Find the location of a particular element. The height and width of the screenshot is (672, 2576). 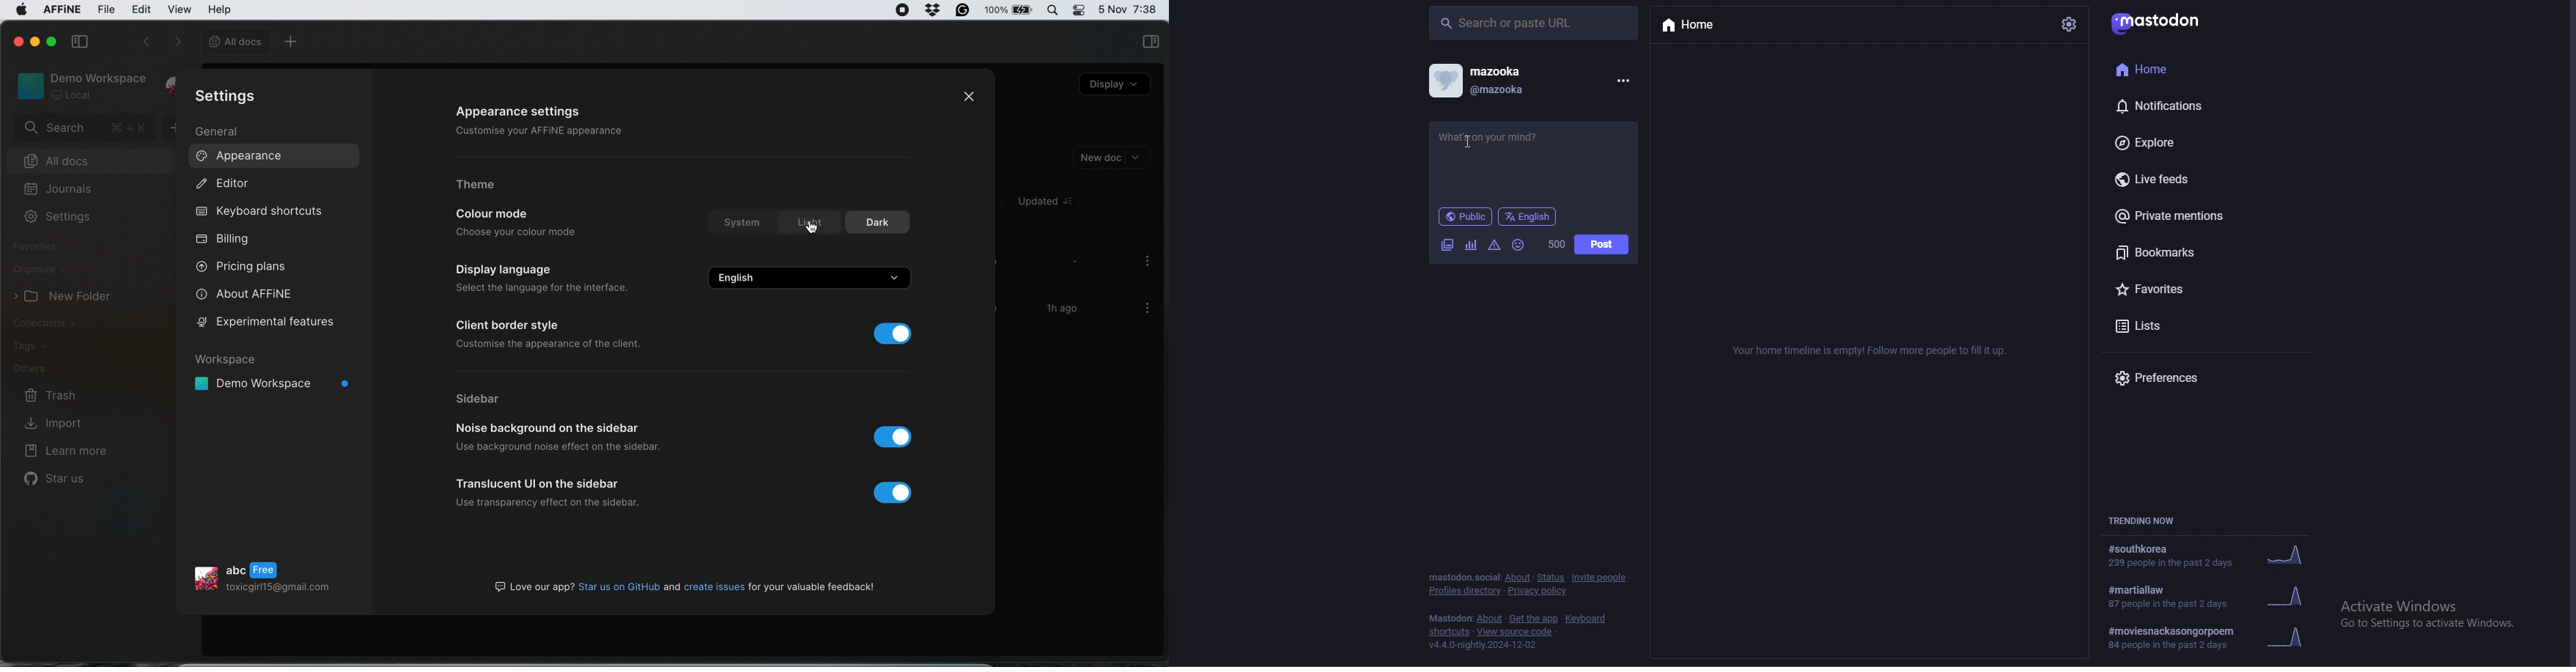

appearance is located at coordinates (241, 157).